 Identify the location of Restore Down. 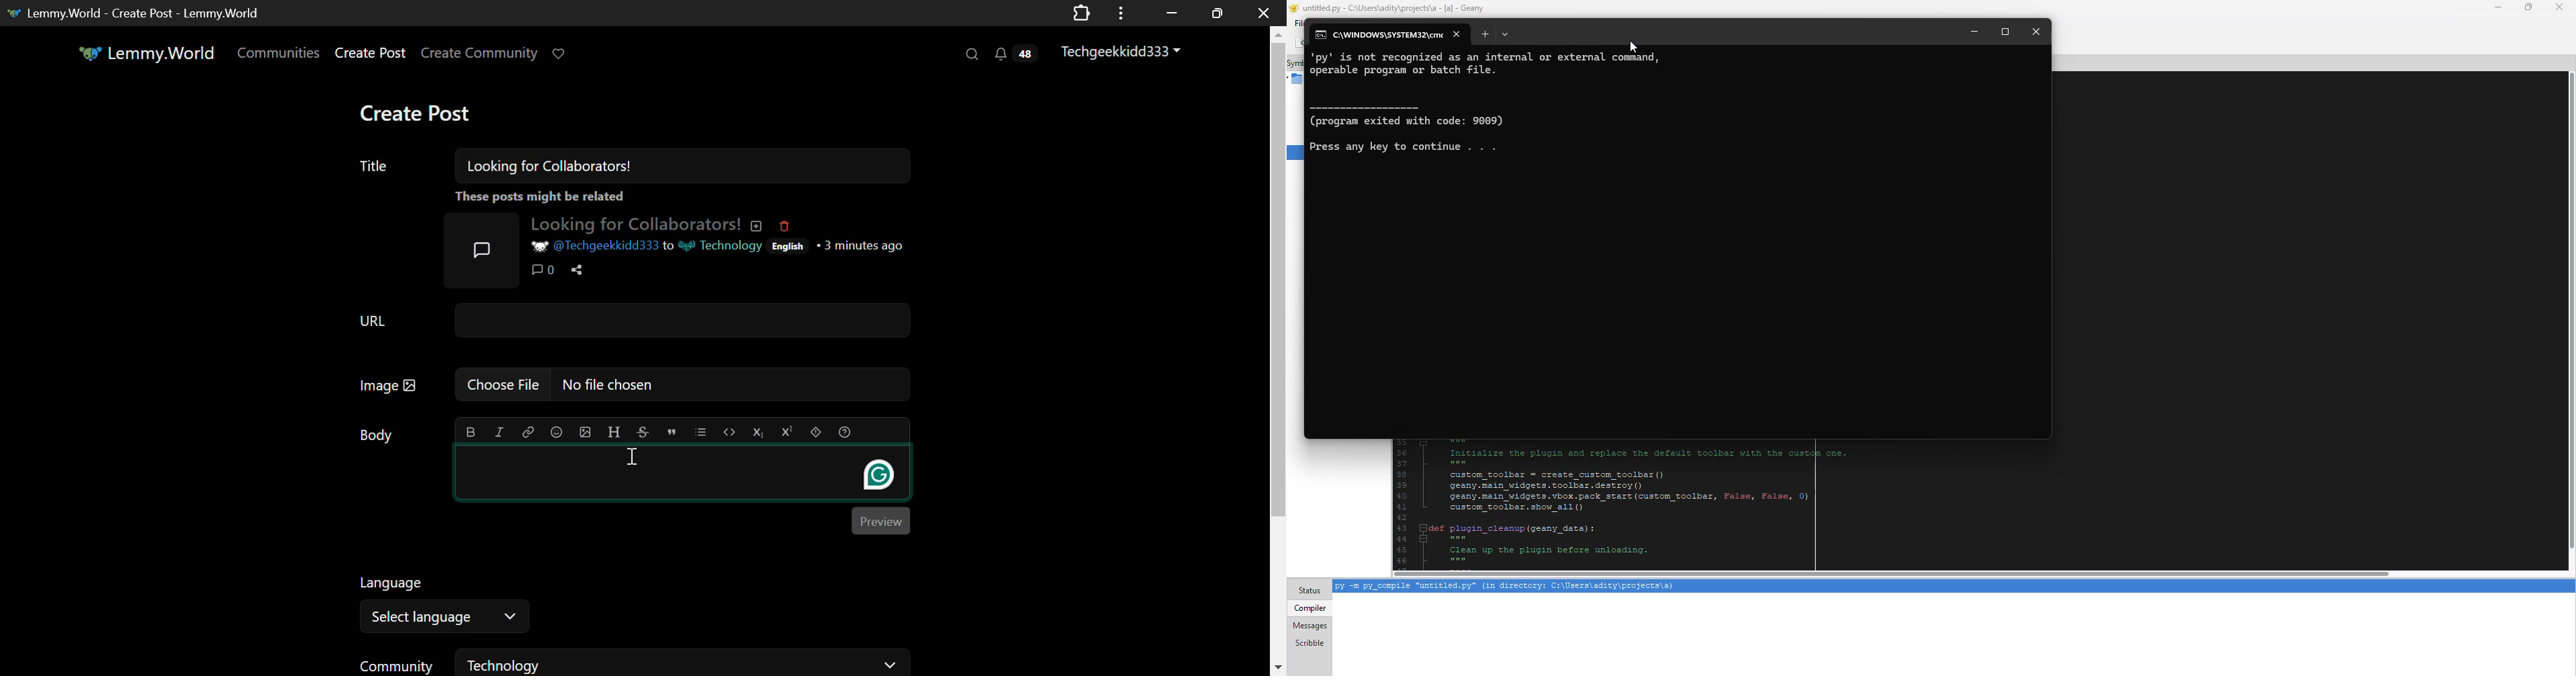
(1172, 13).